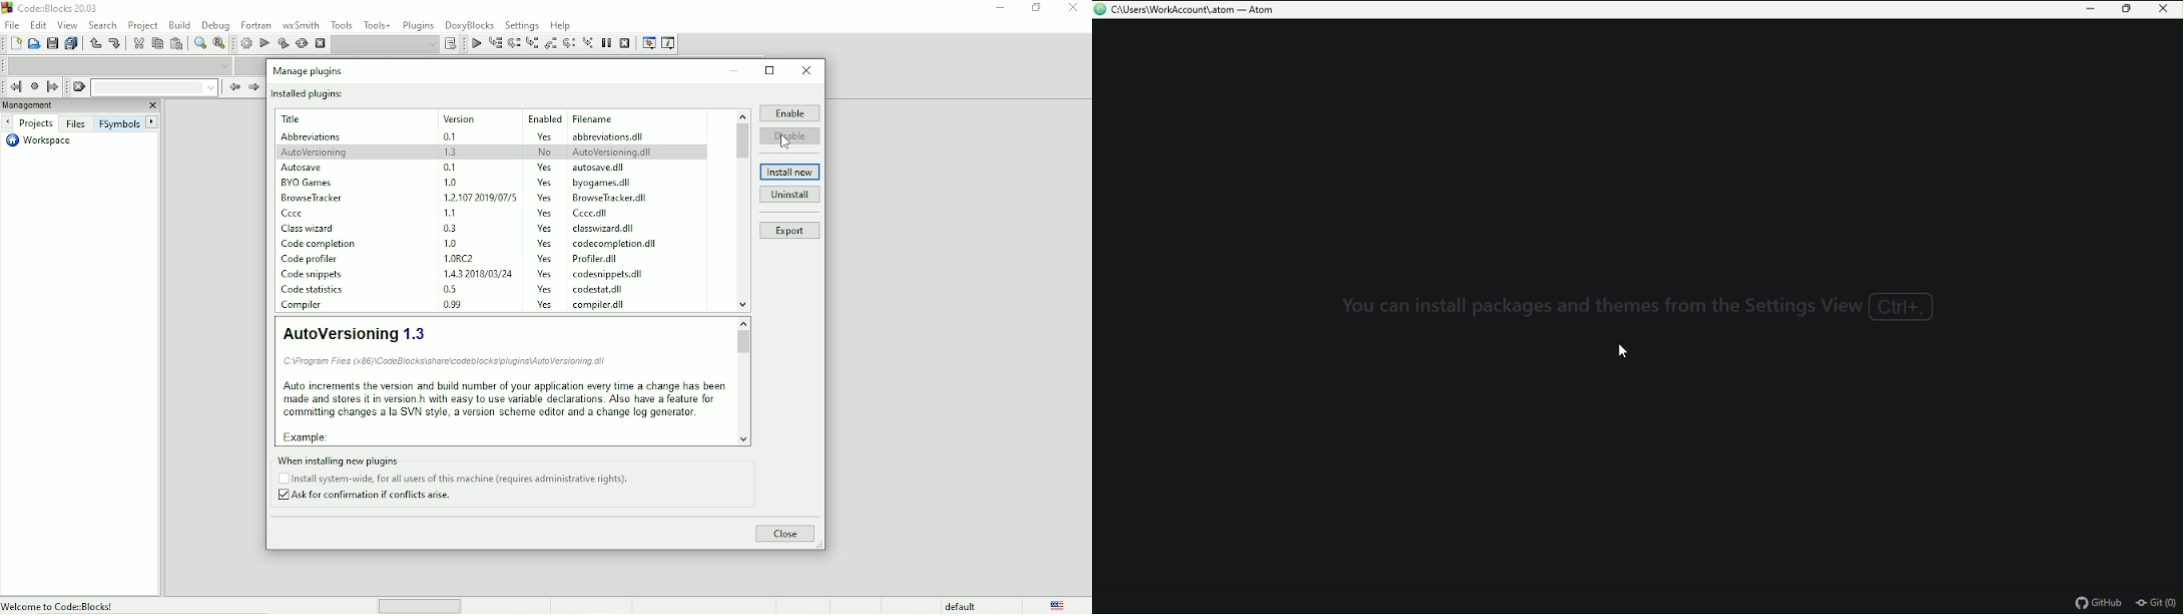  I want to click on Run, so click(265, 43).